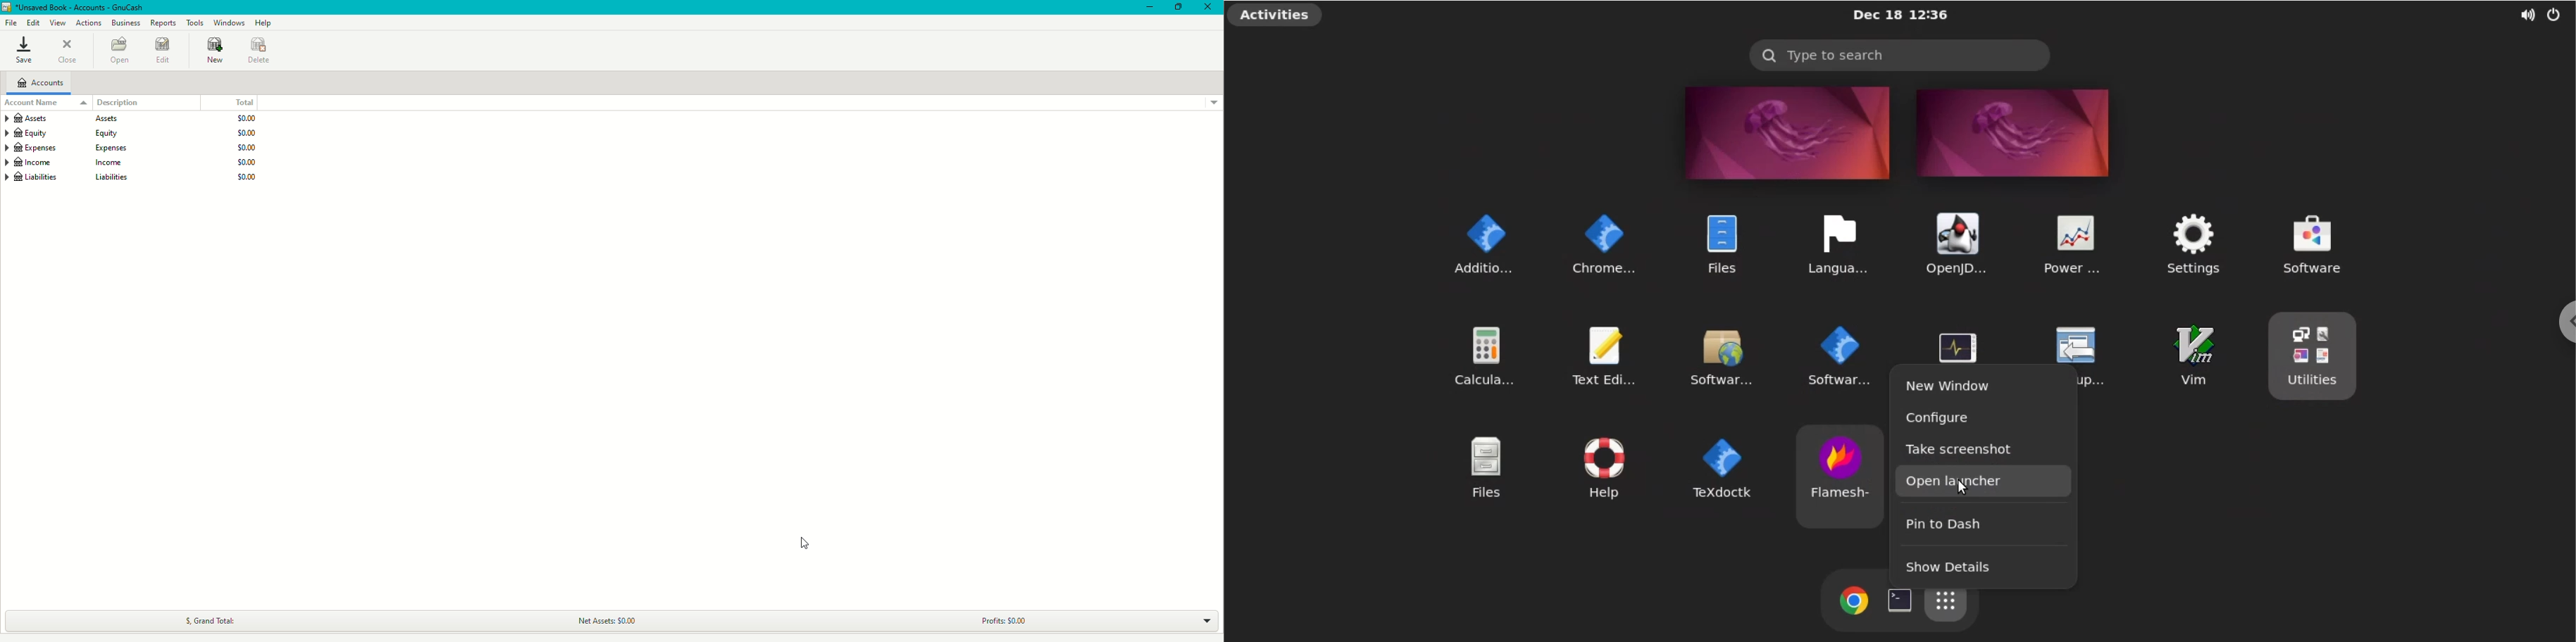  What do you see at coordinates (11, 23) in the screenshot?
I see `File` at bounding box center [11, 23].